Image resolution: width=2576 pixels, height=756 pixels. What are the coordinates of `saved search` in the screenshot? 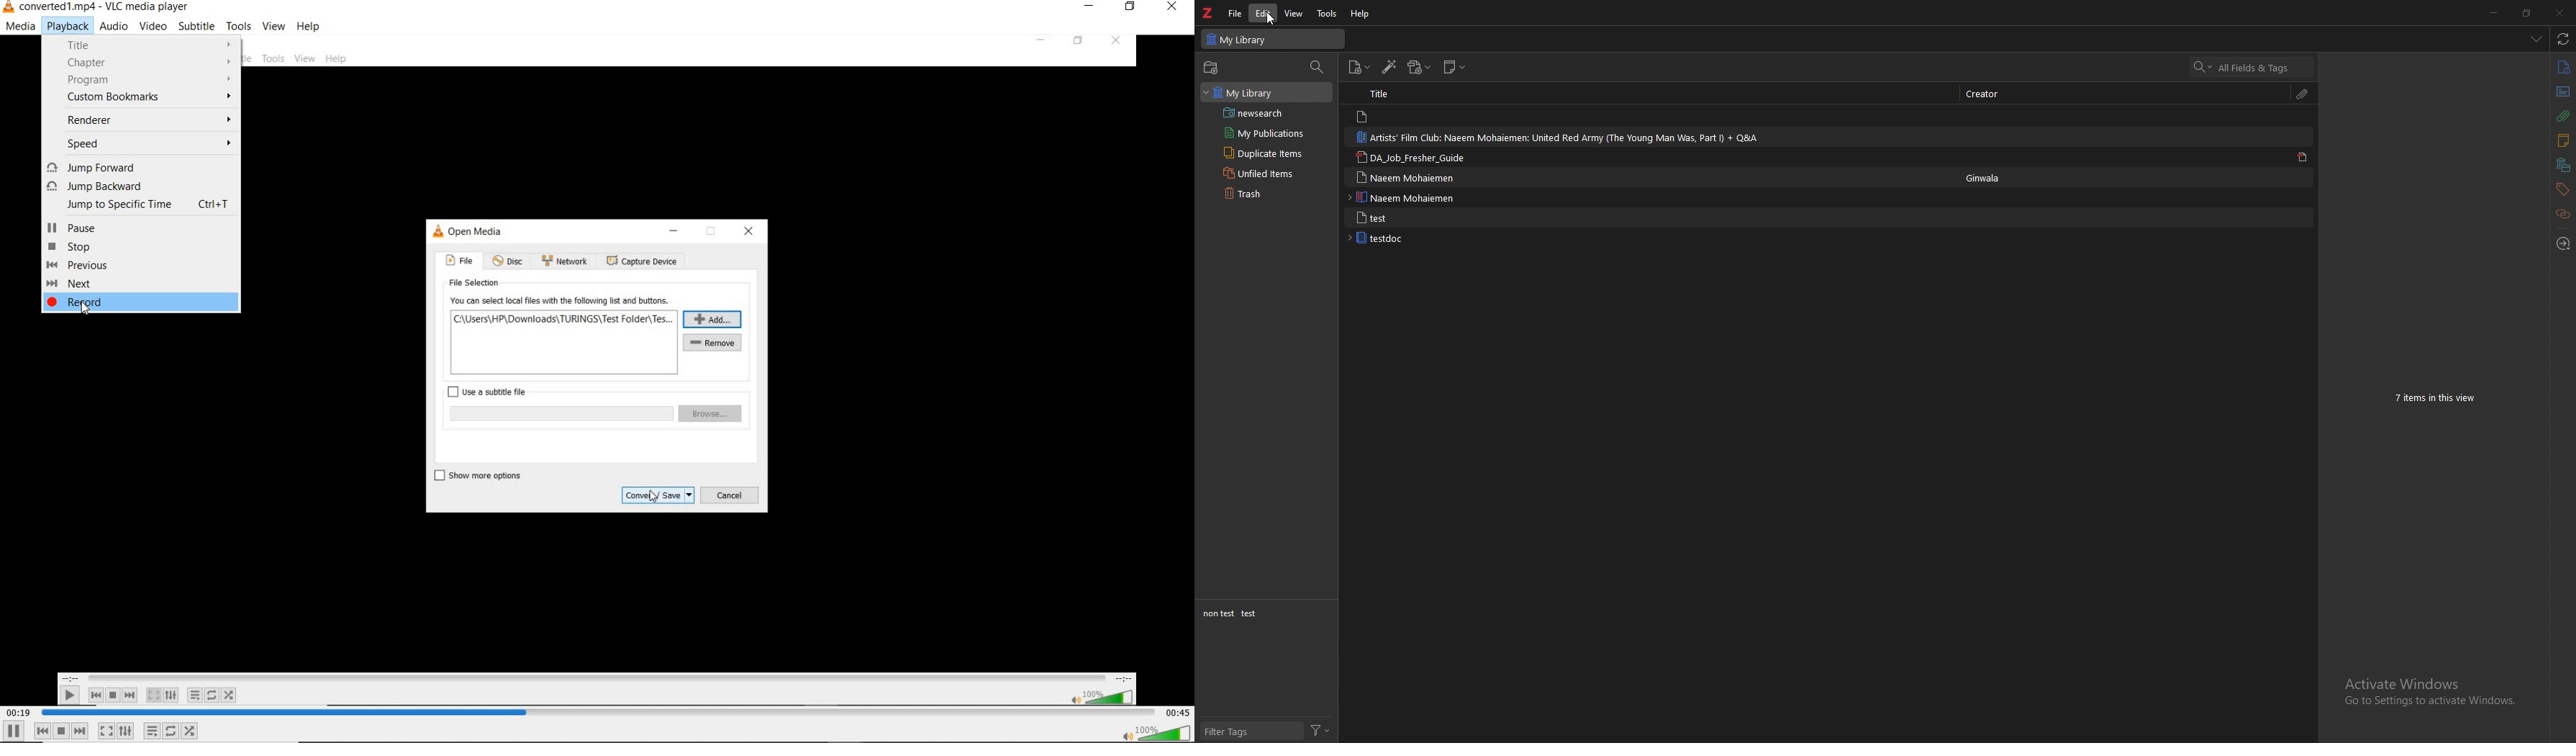 It's located at (1271, 113).